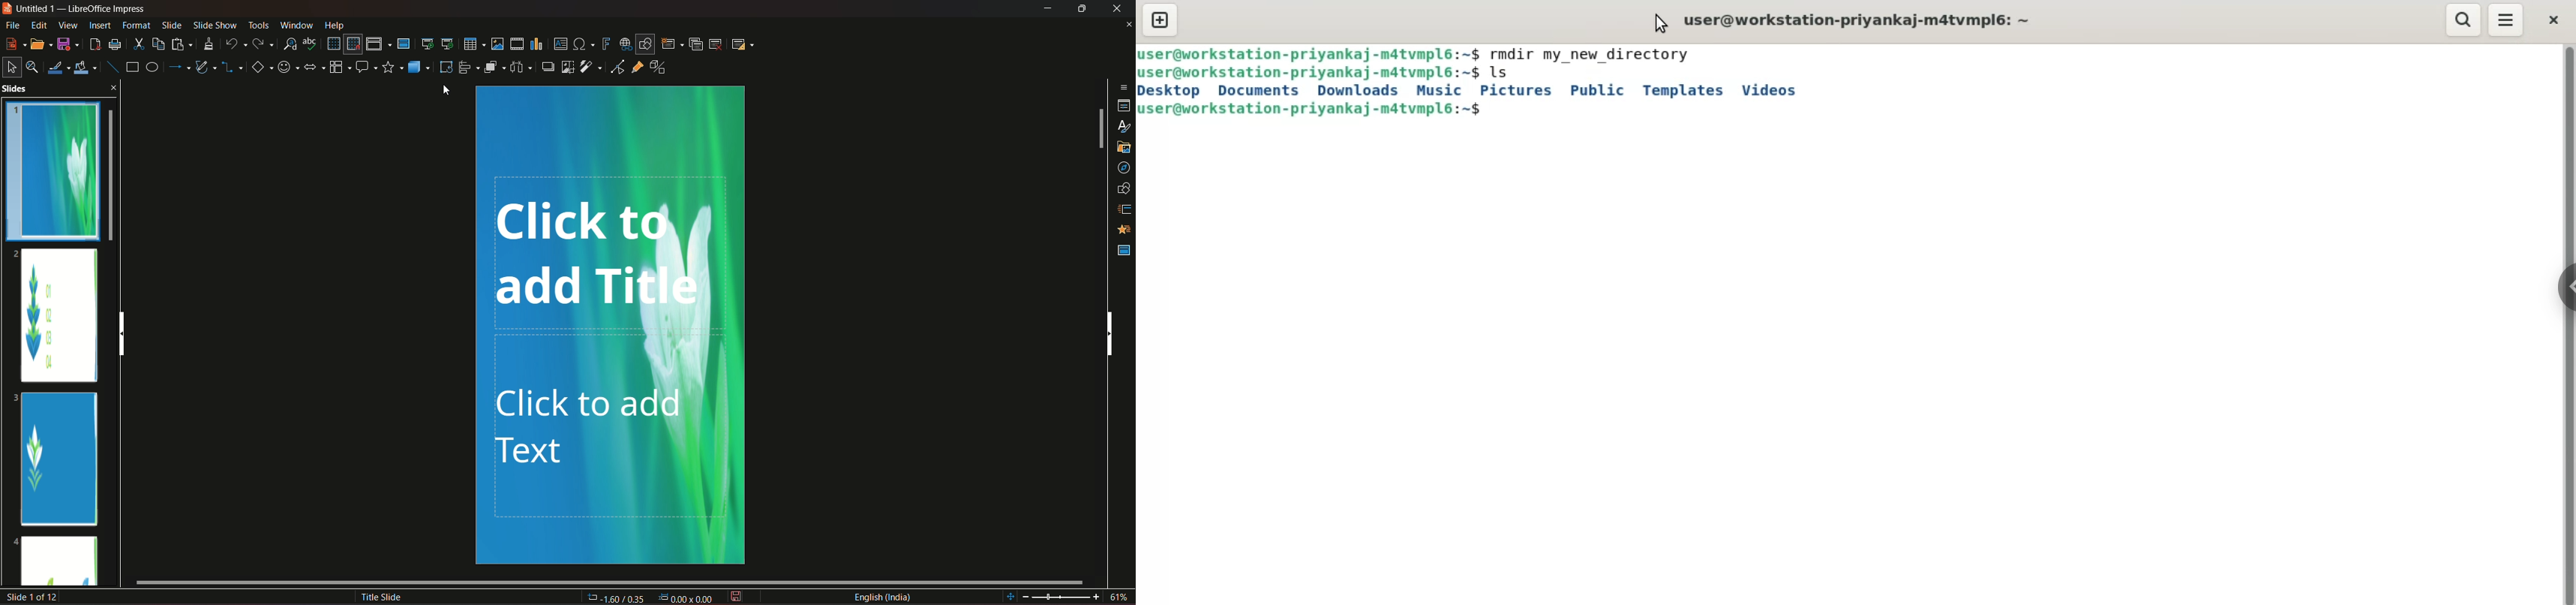  Describe the element at coordinates (367, 66) in the screenshot. I see `callout shapes` at that location.